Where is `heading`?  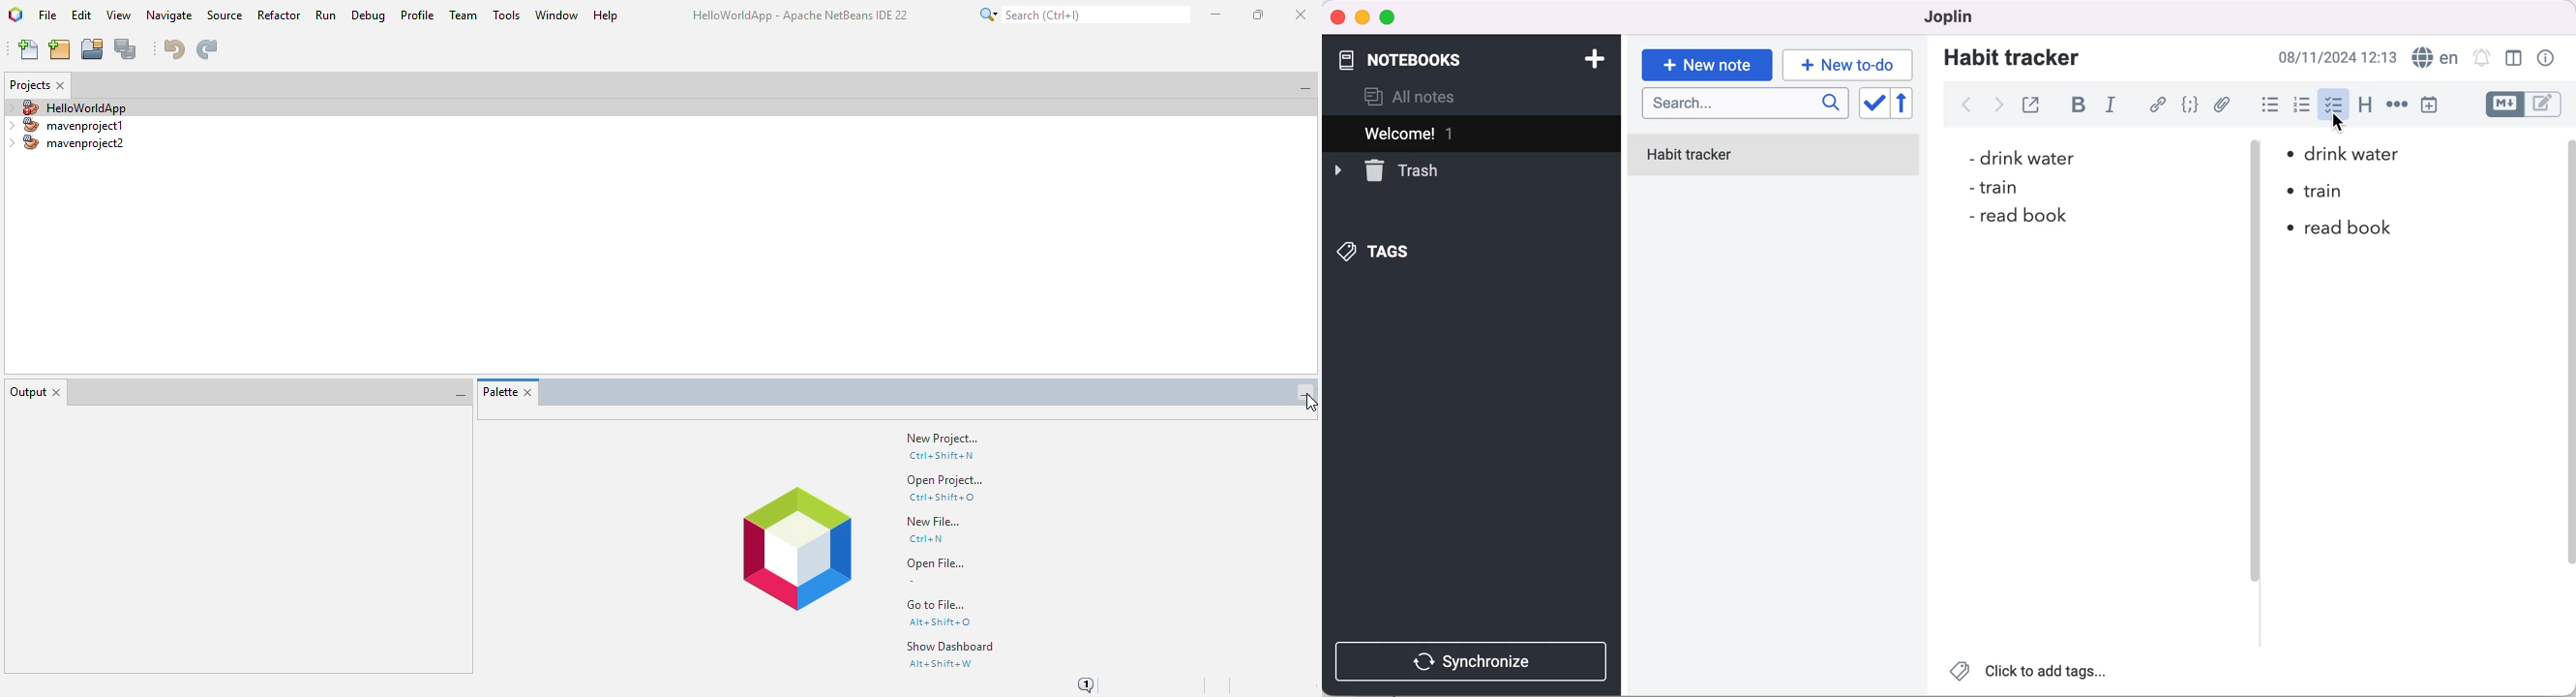
heading is located at coordinates (2366, 106).